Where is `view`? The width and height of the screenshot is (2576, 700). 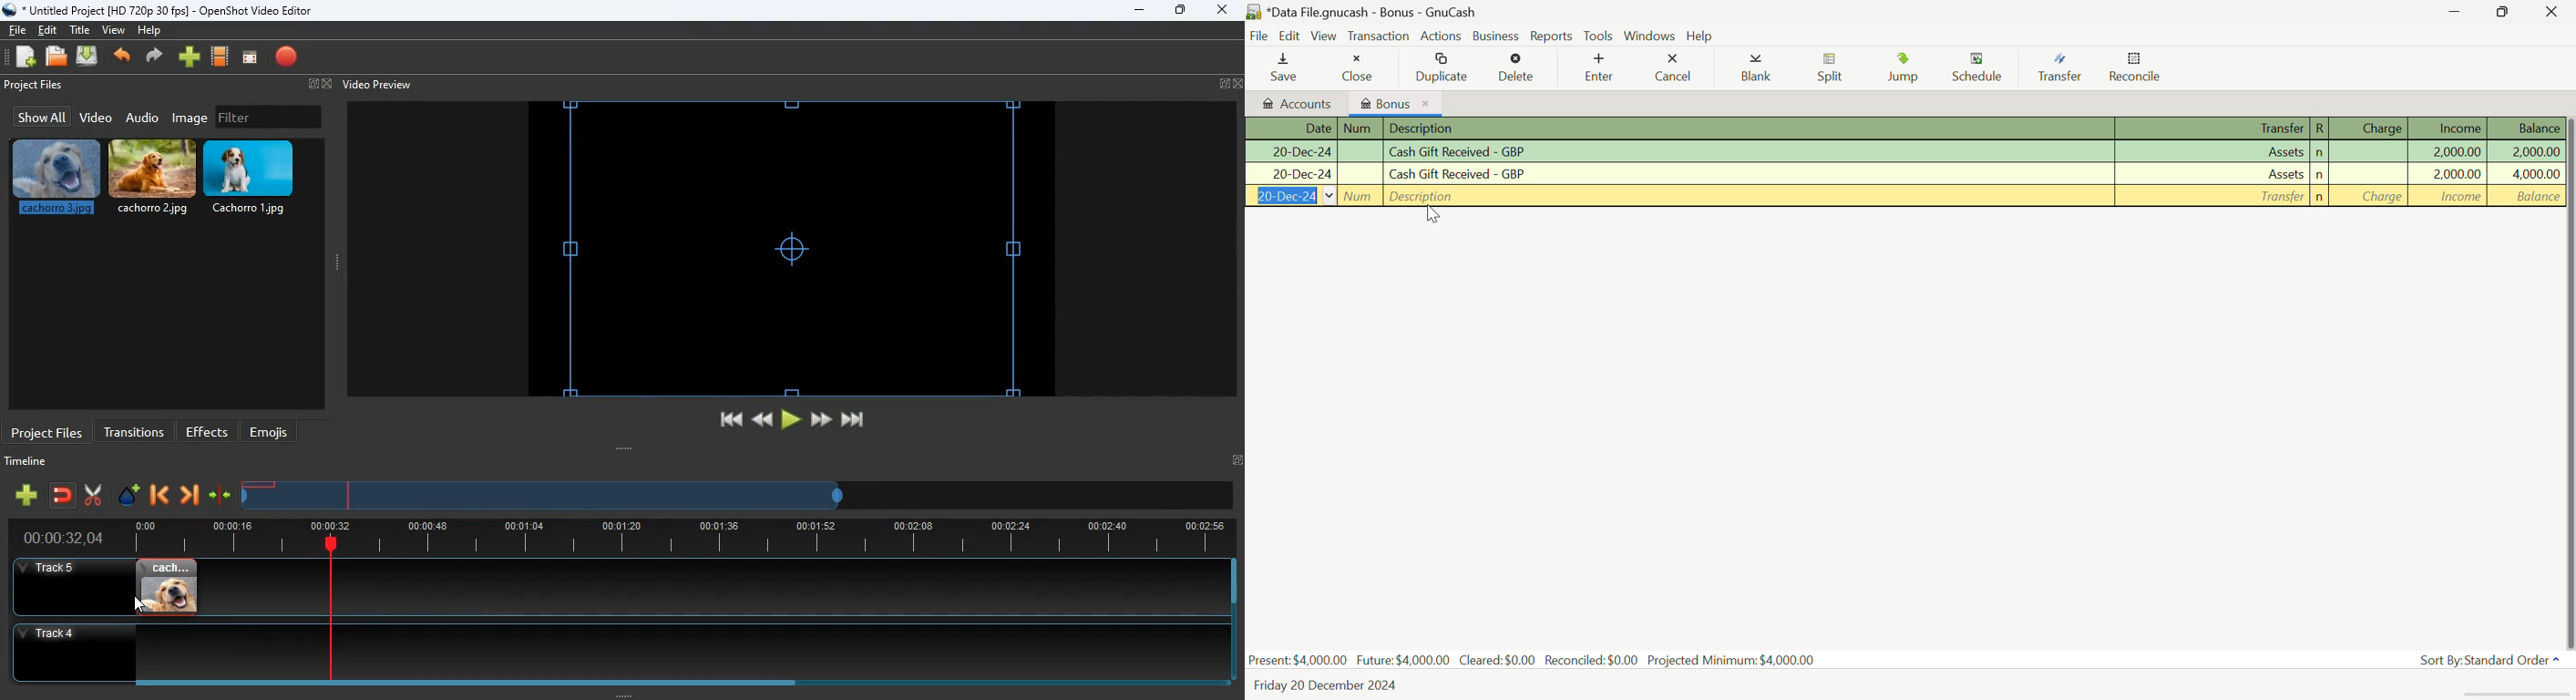 view is located at coordinates (115, 30).